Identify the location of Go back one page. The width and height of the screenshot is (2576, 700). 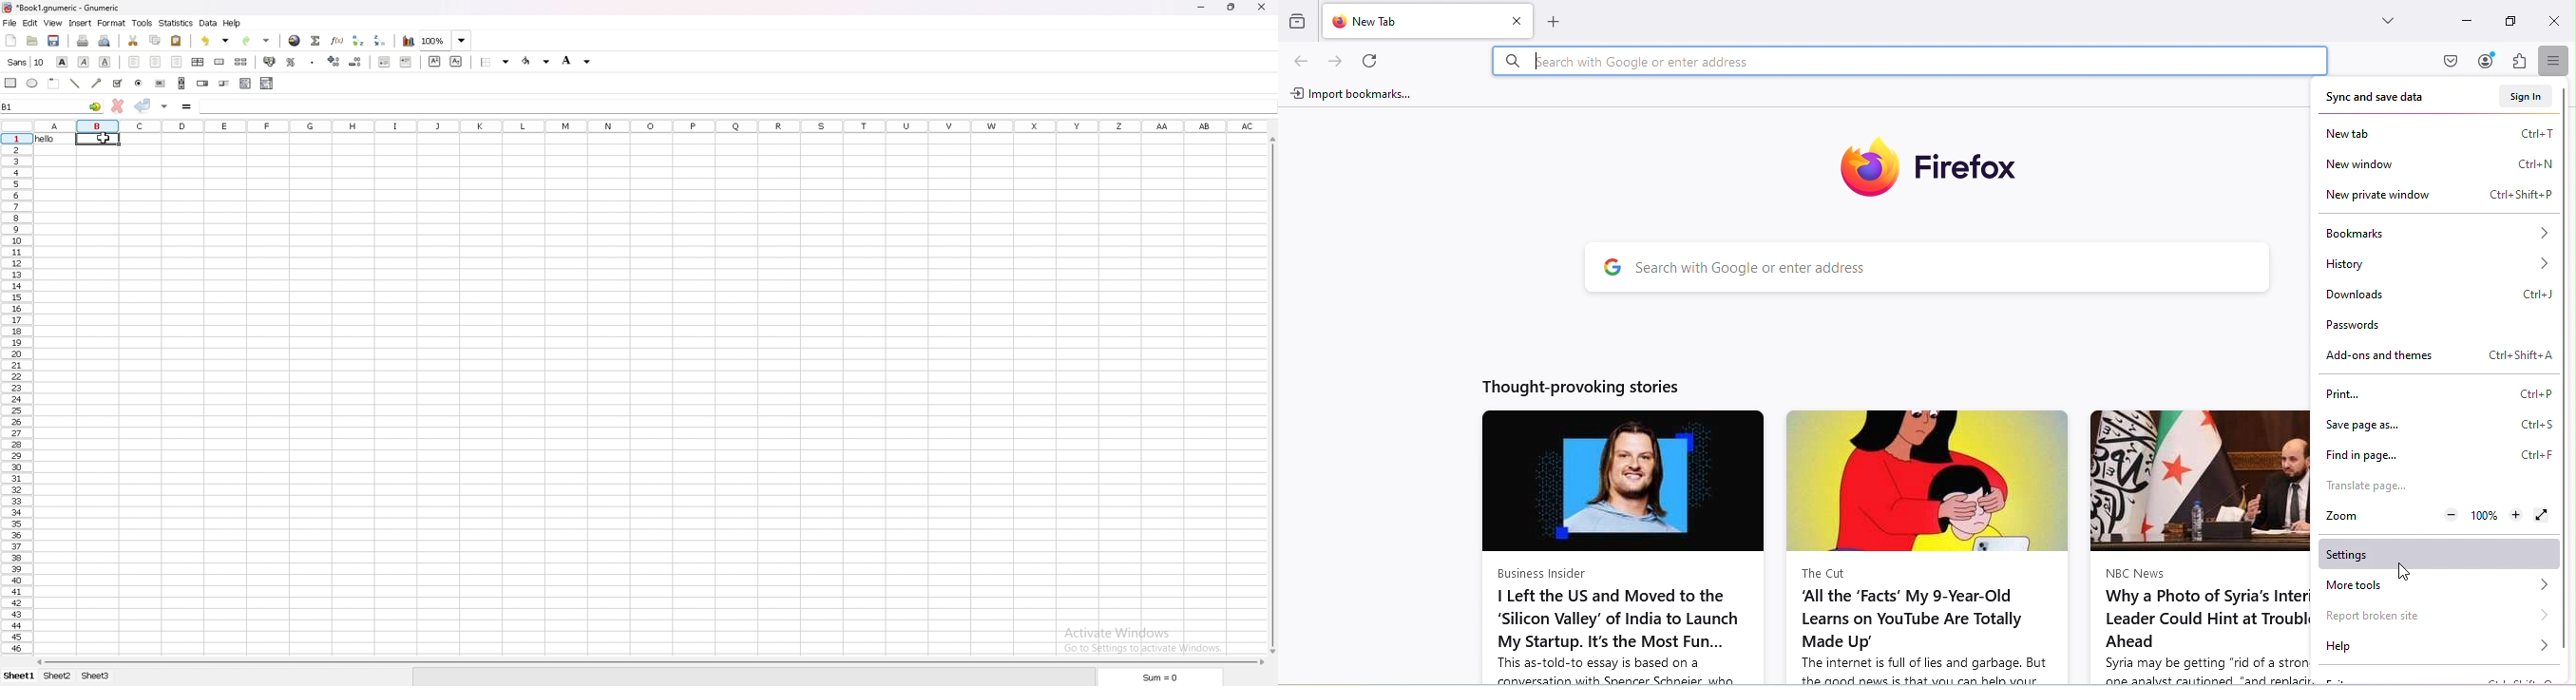
(1299, 63).